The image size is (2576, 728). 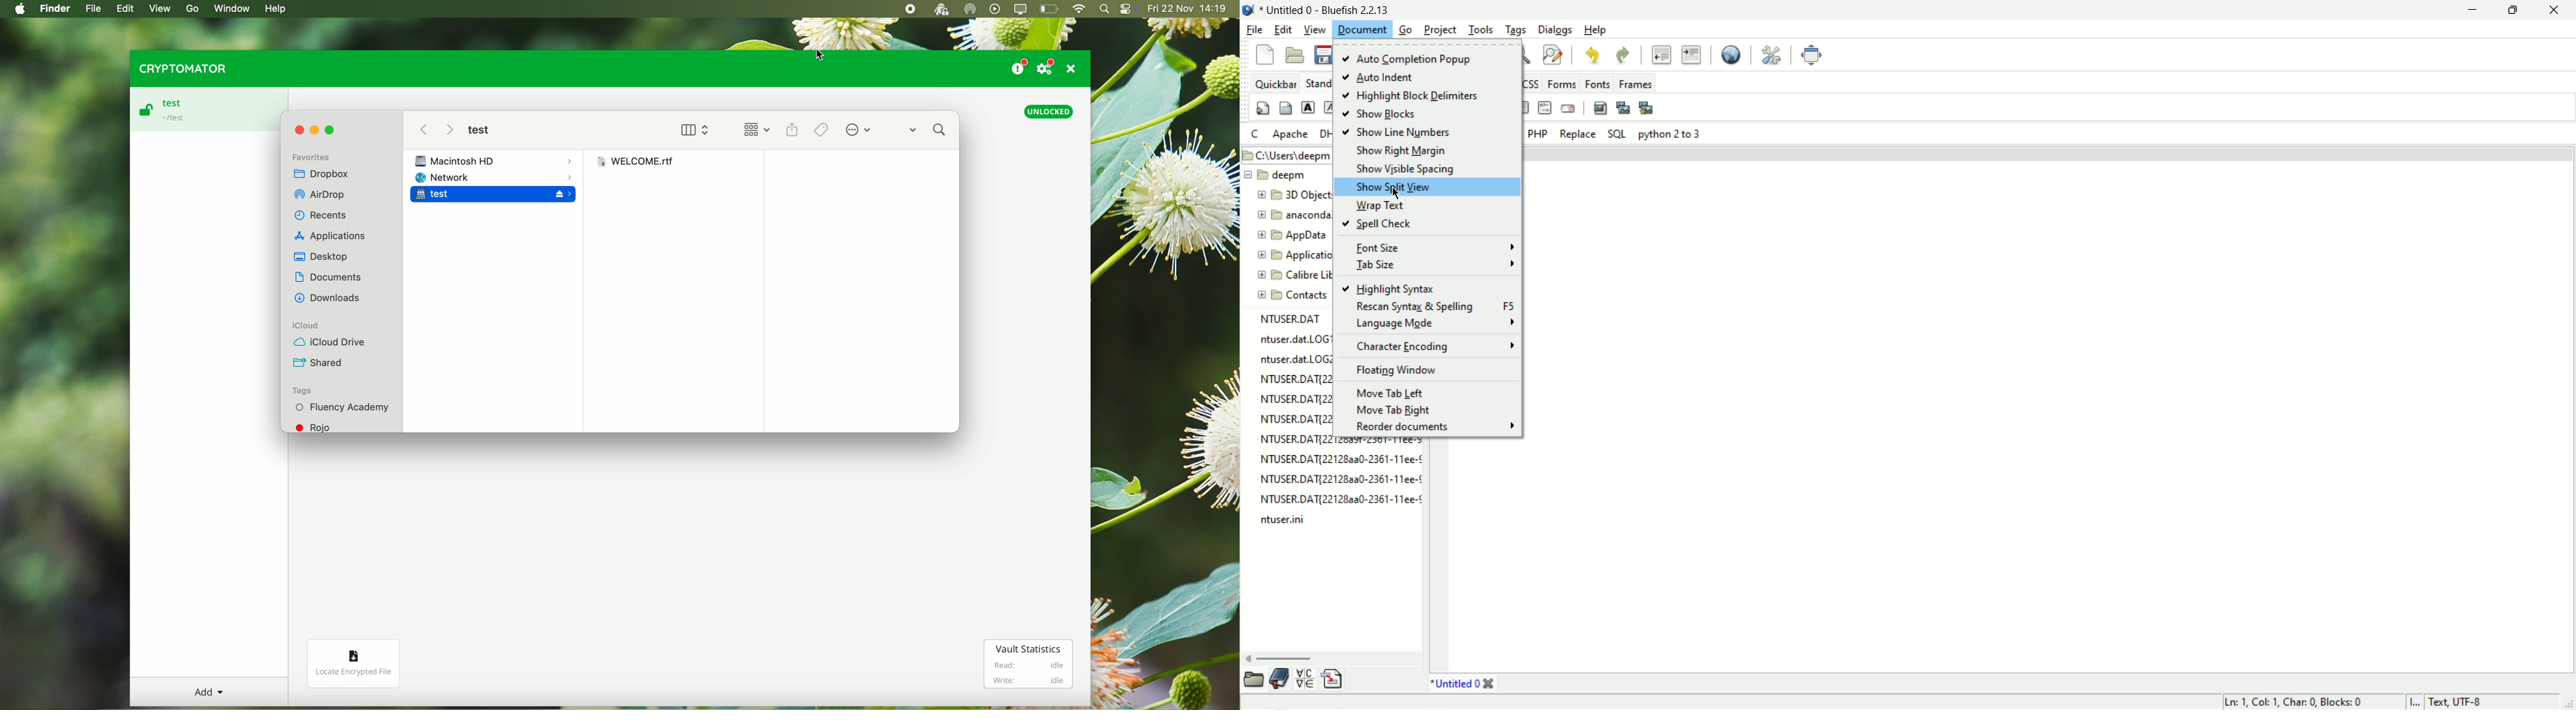 What do you see at coordinates (1621, 56) in the screenshot?
I see `redo` at bounding box center [1621, 56].